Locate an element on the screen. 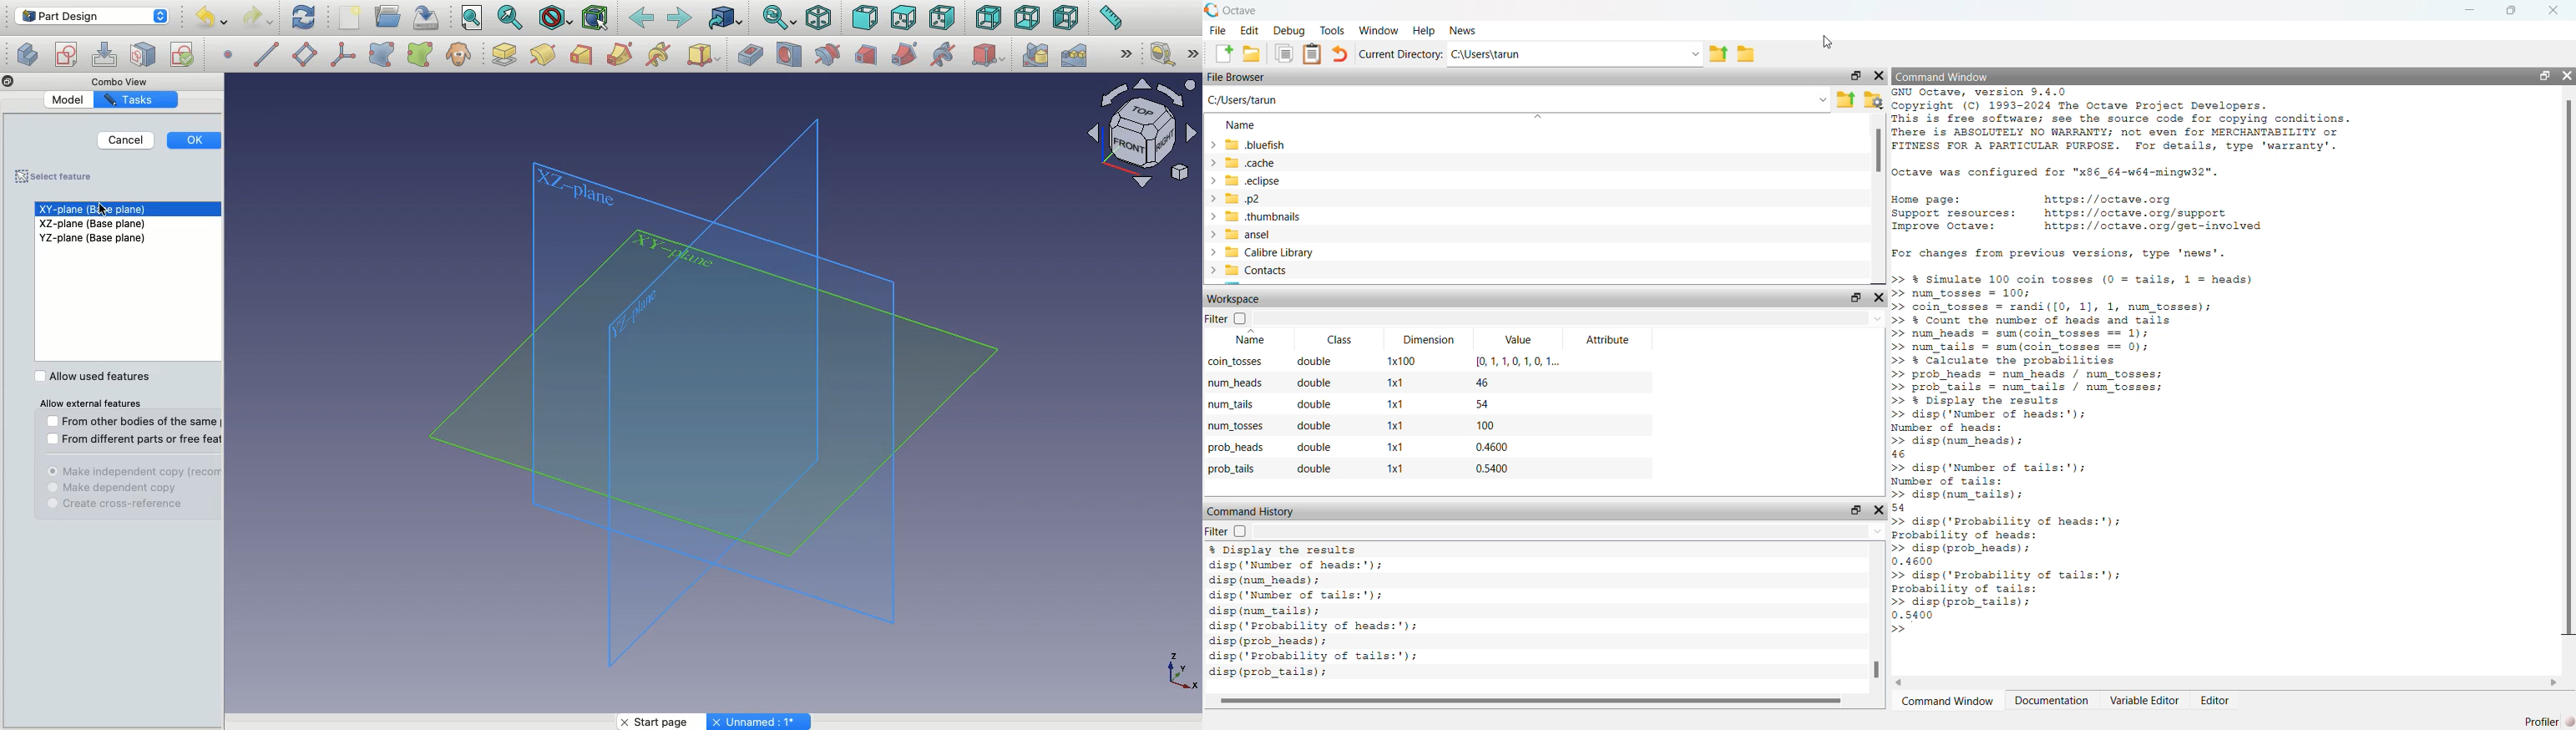  1x1 is located at coordinates (1394, 446).